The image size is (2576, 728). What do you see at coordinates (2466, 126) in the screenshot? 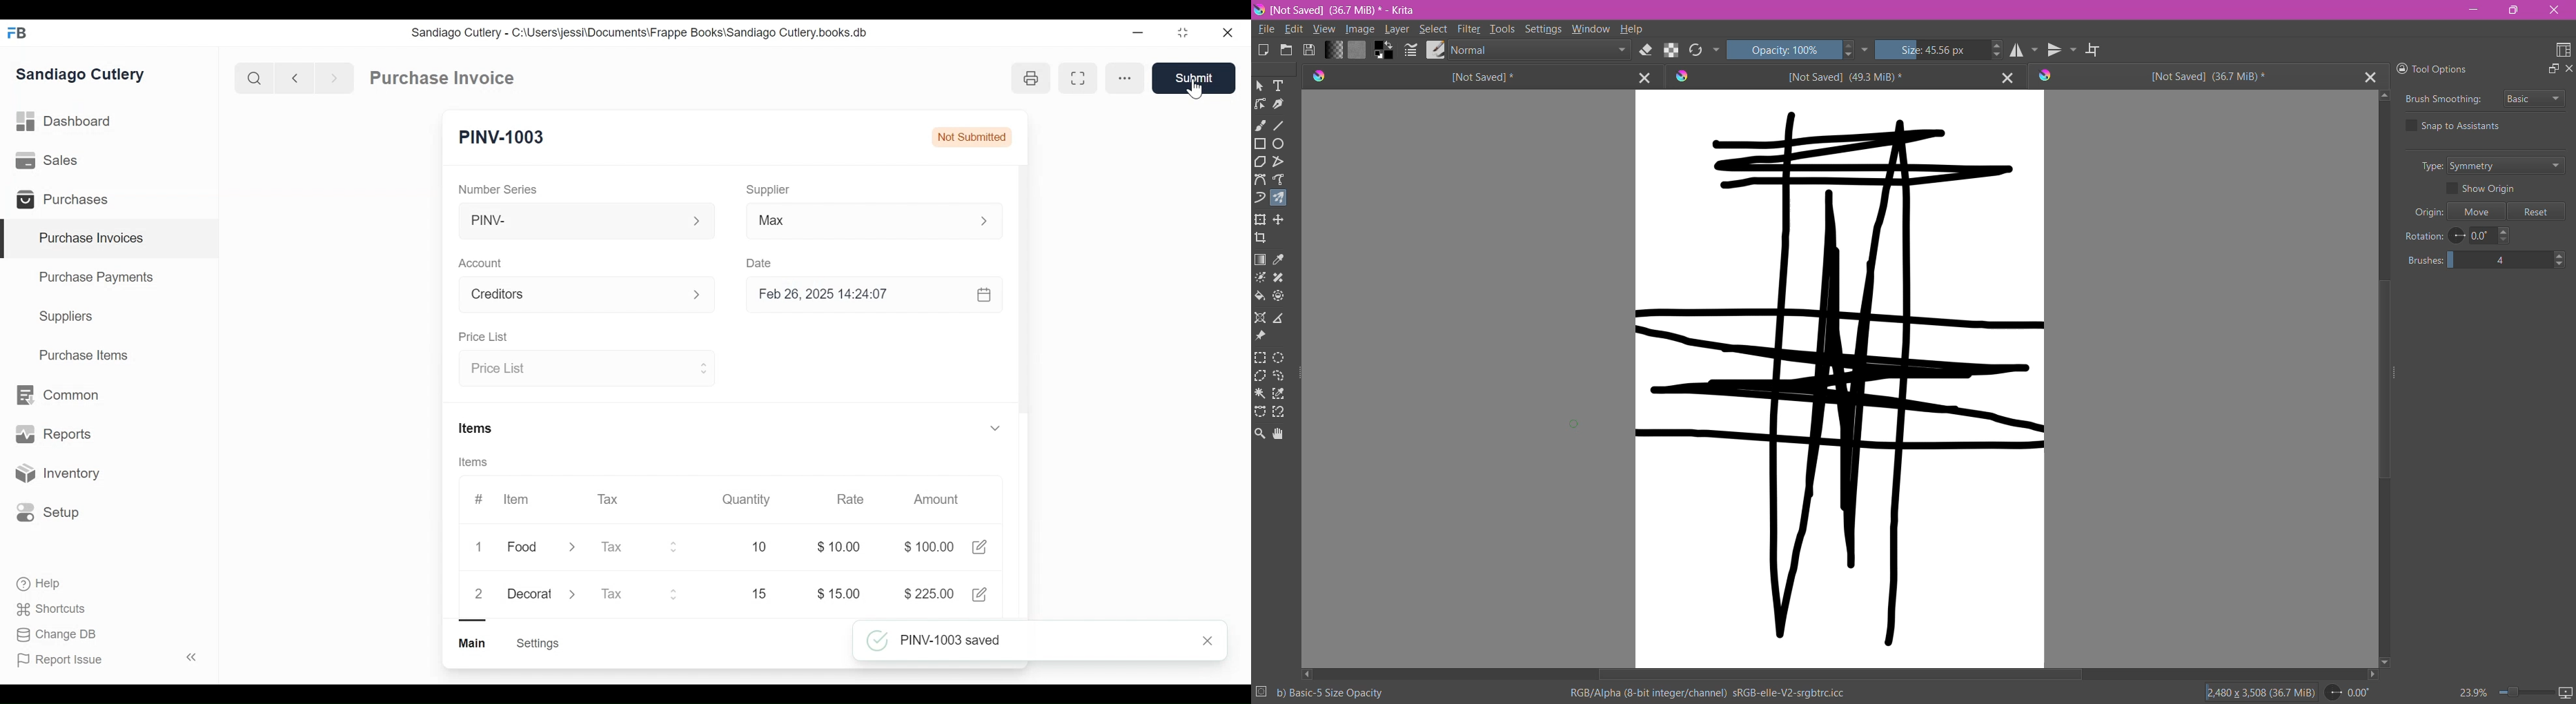
I see `Snap to Assistants` at bounding box center [2466, 126].